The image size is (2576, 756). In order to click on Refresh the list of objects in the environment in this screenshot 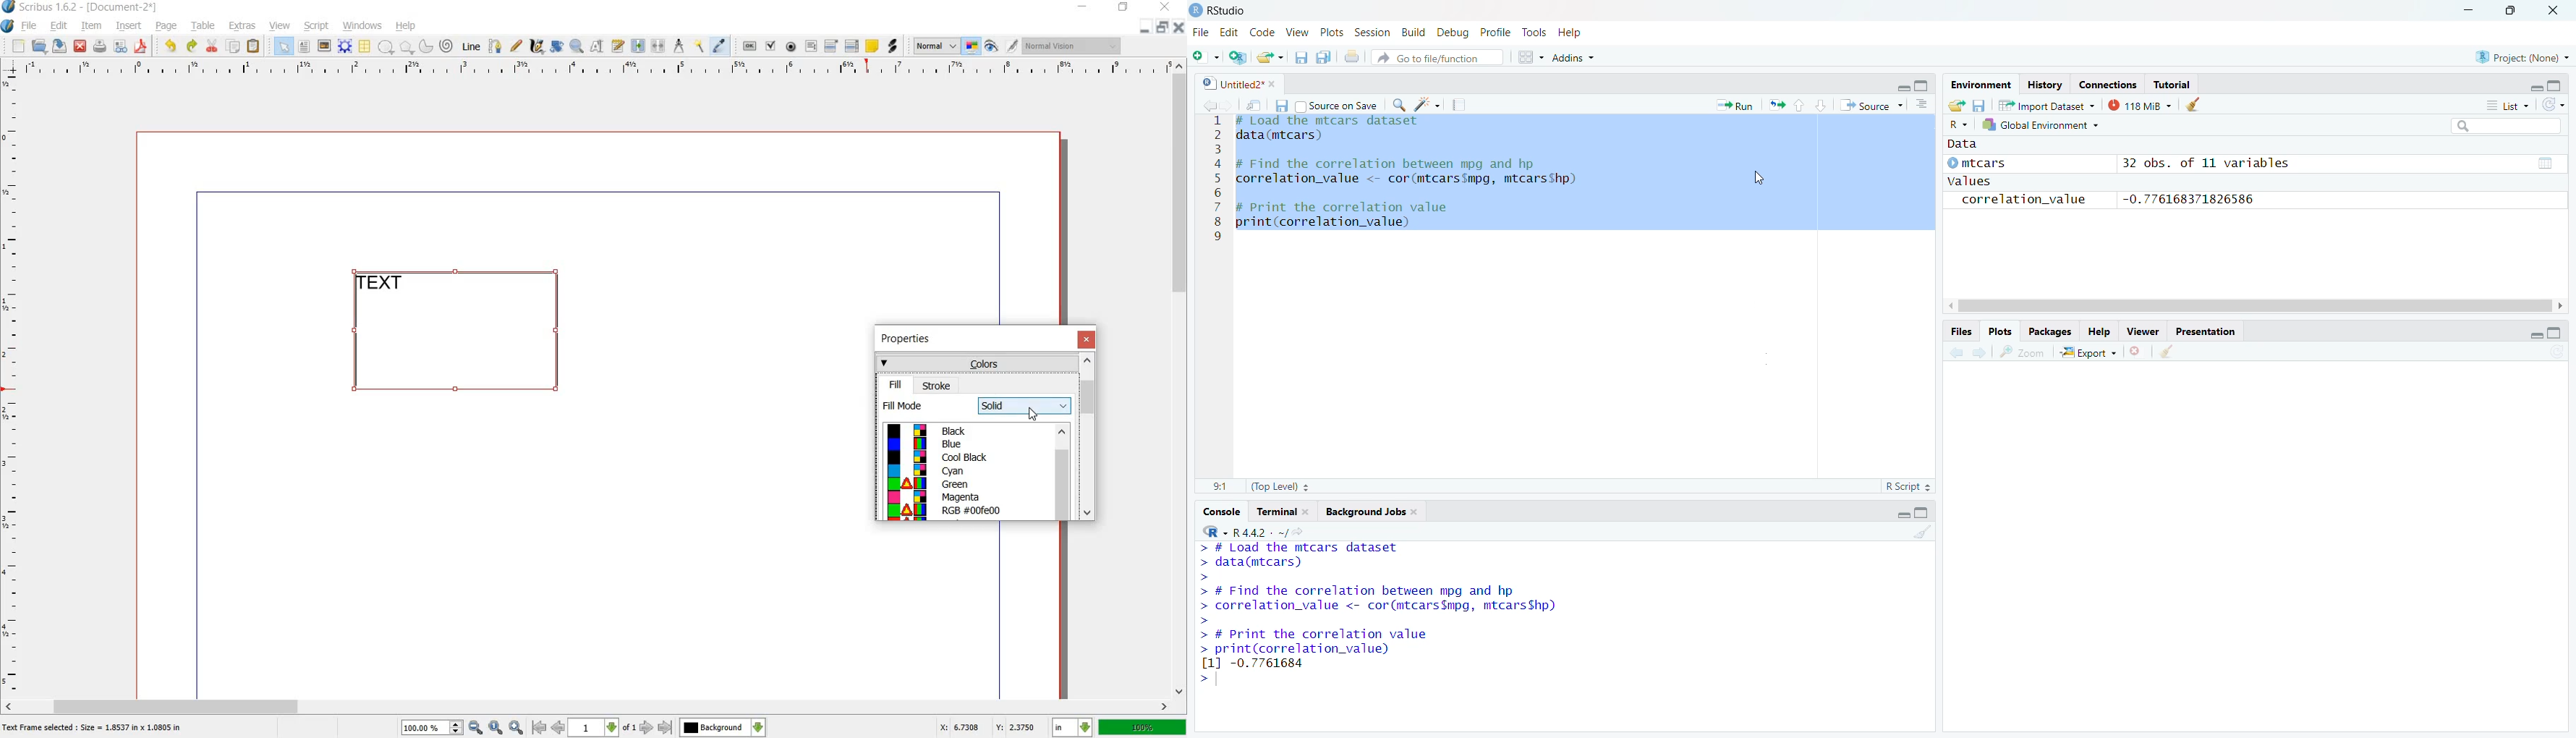, I will do `click(2555, 106)`.